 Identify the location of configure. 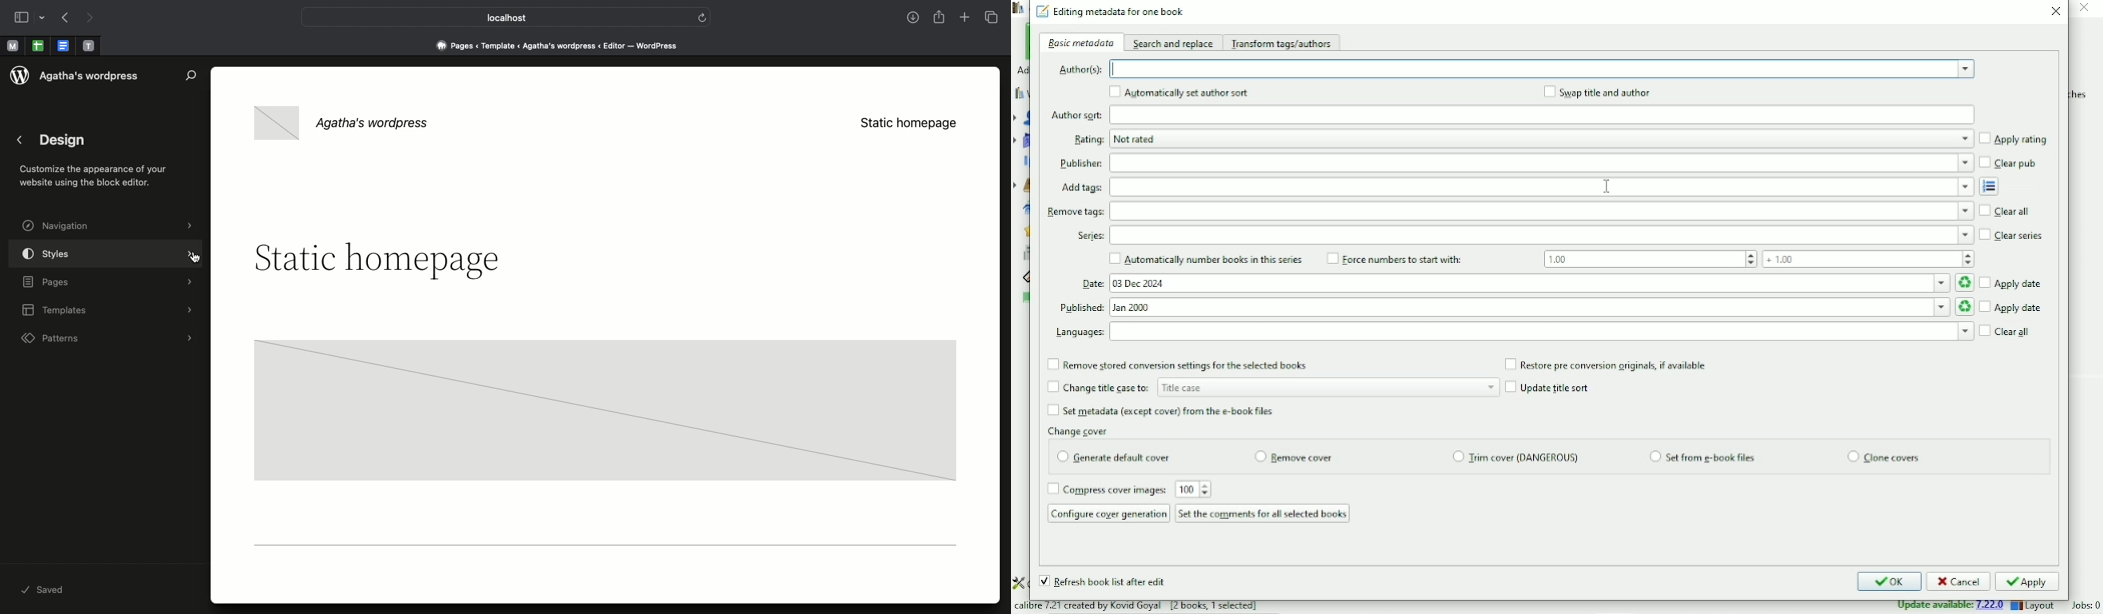
(1020, 582).